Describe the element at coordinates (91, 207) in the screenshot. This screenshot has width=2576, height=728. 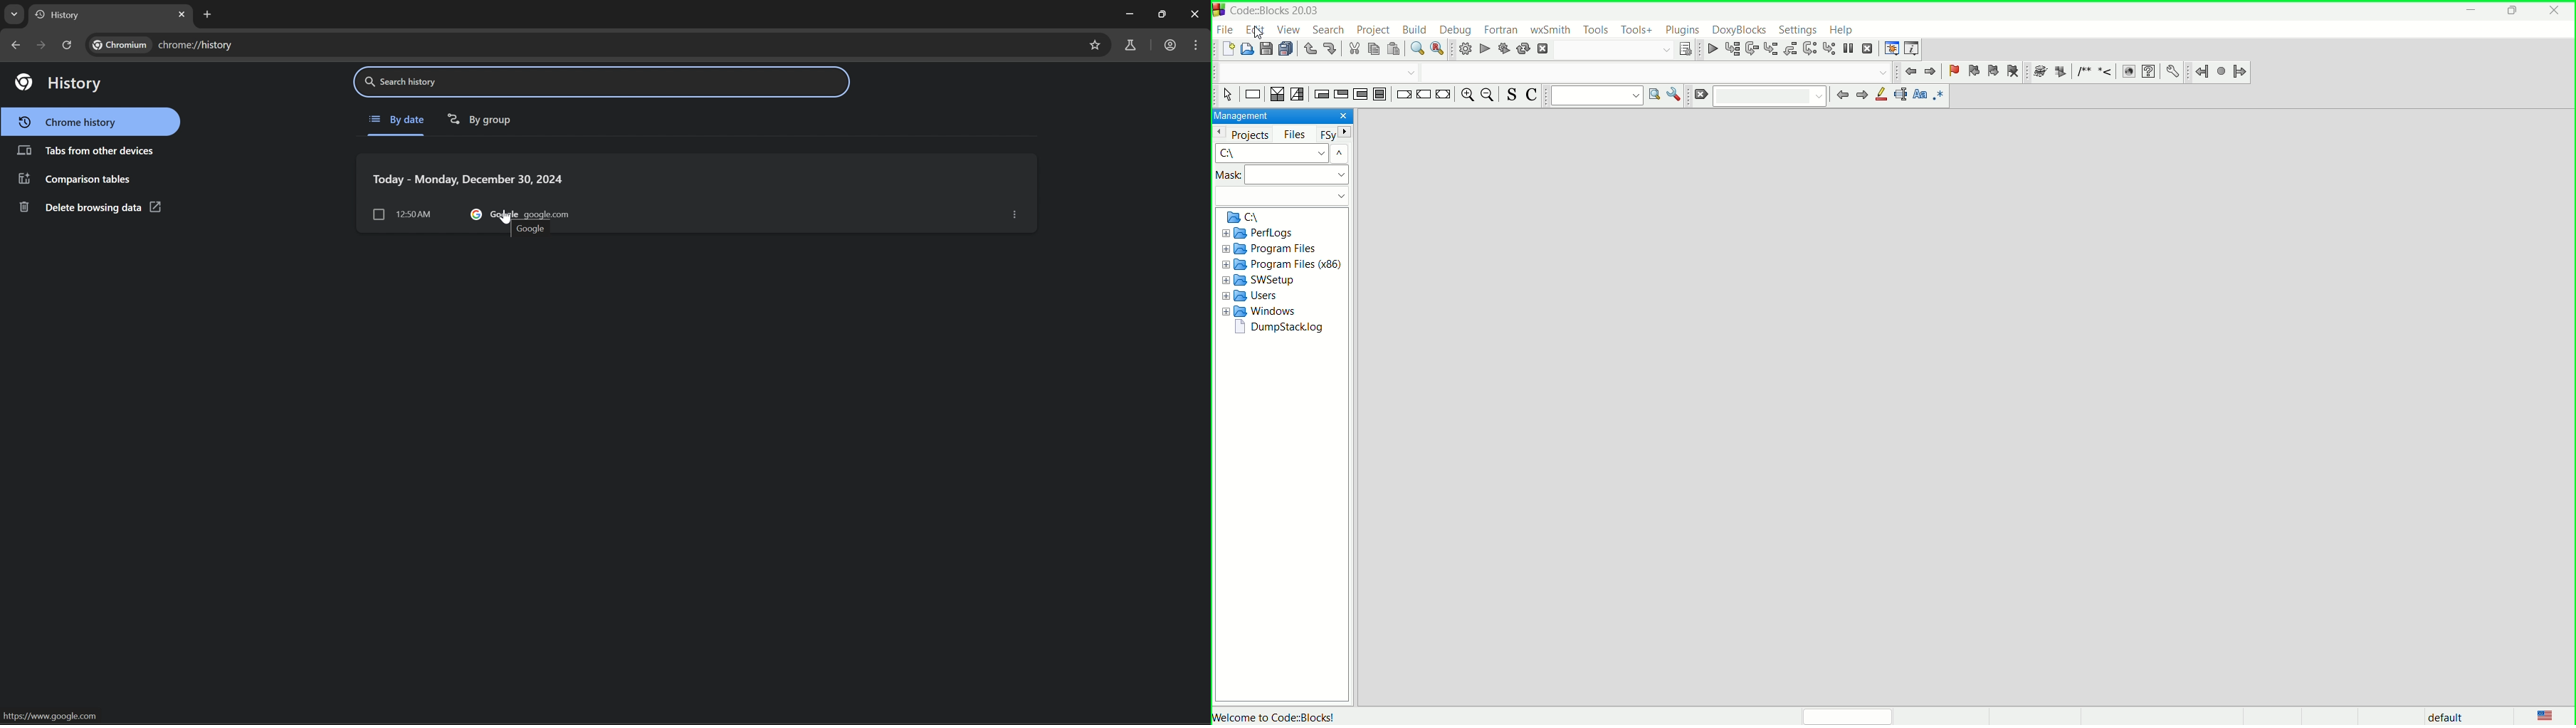
I see `delete browsing data` at that location.